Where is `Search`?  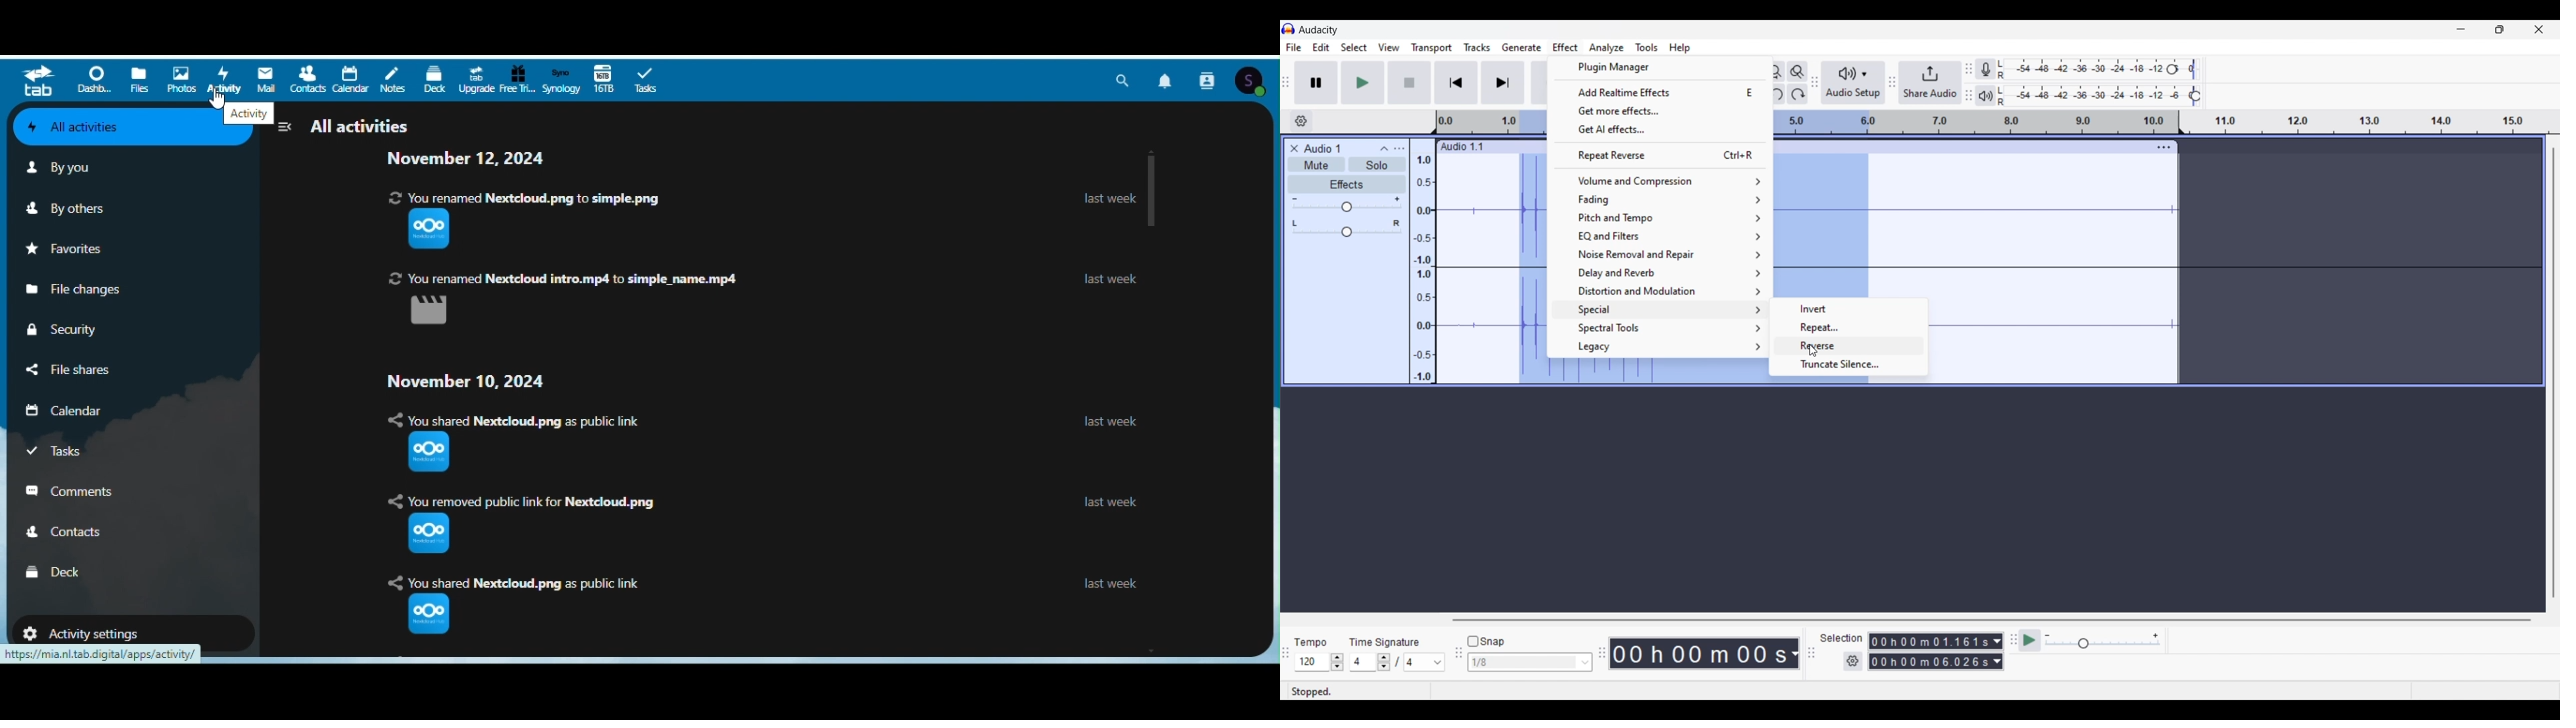
Search is located at coordinates (1123, 80).